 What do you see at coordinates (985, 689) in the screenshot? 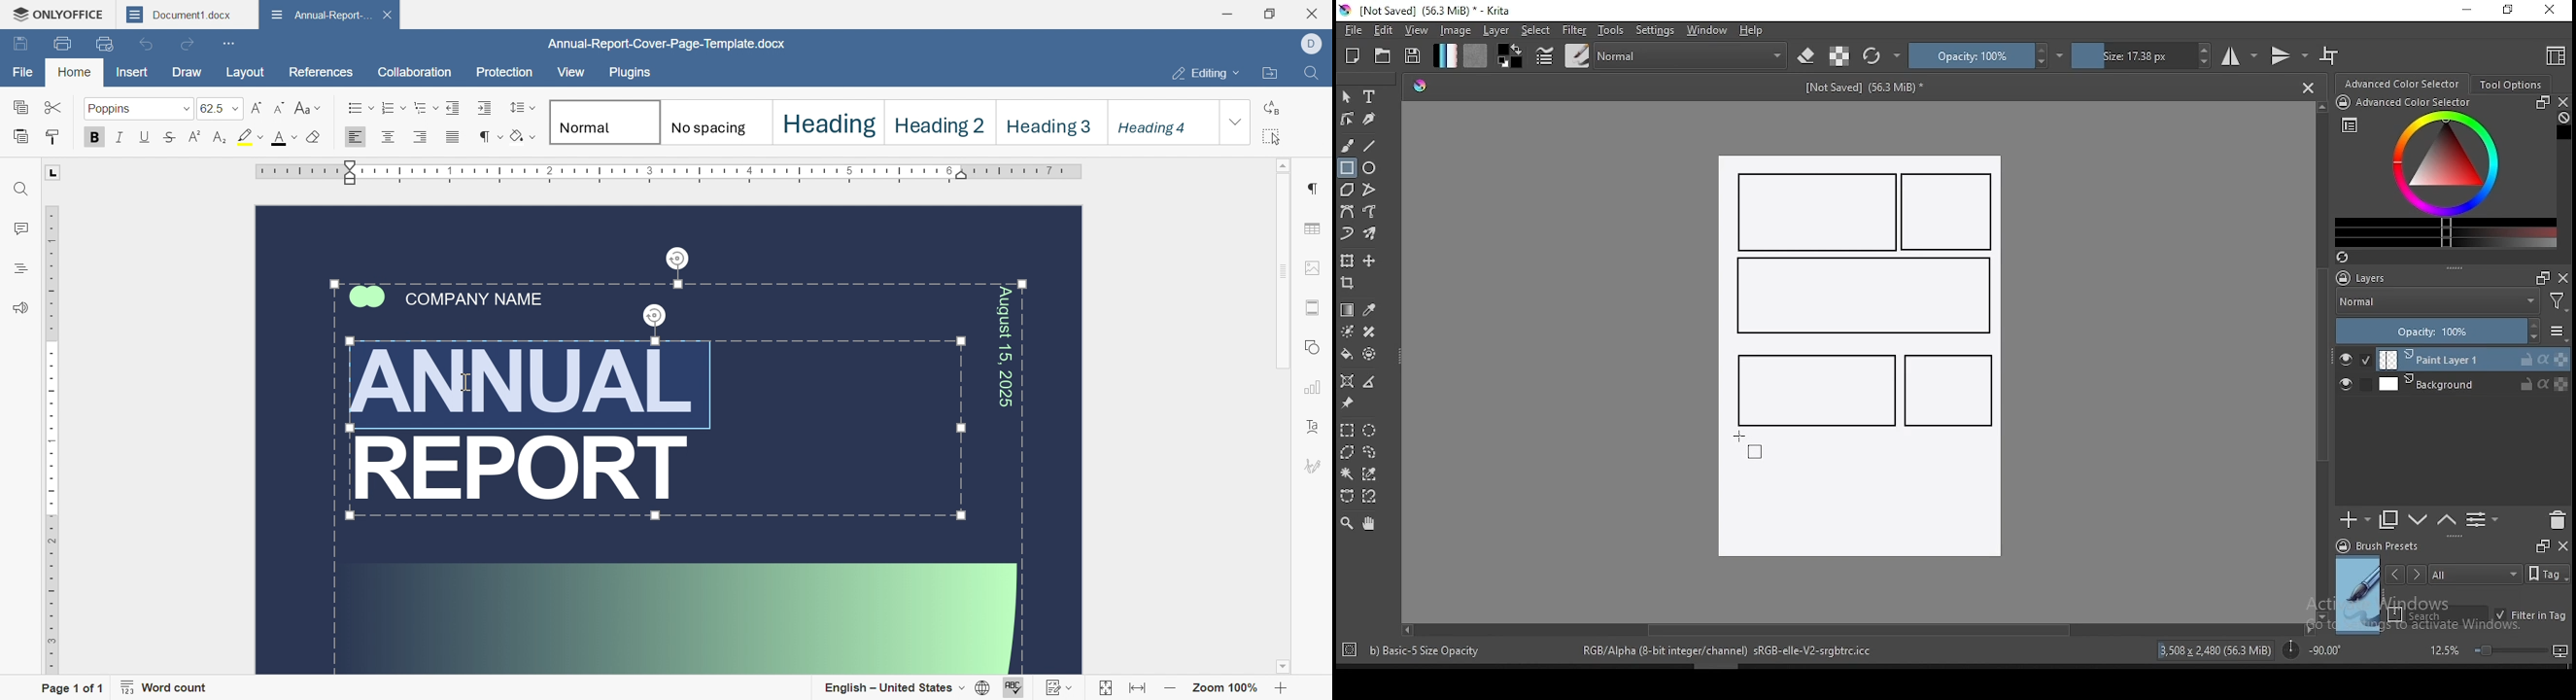
I see `set document language` at bounding box center [985, 689].